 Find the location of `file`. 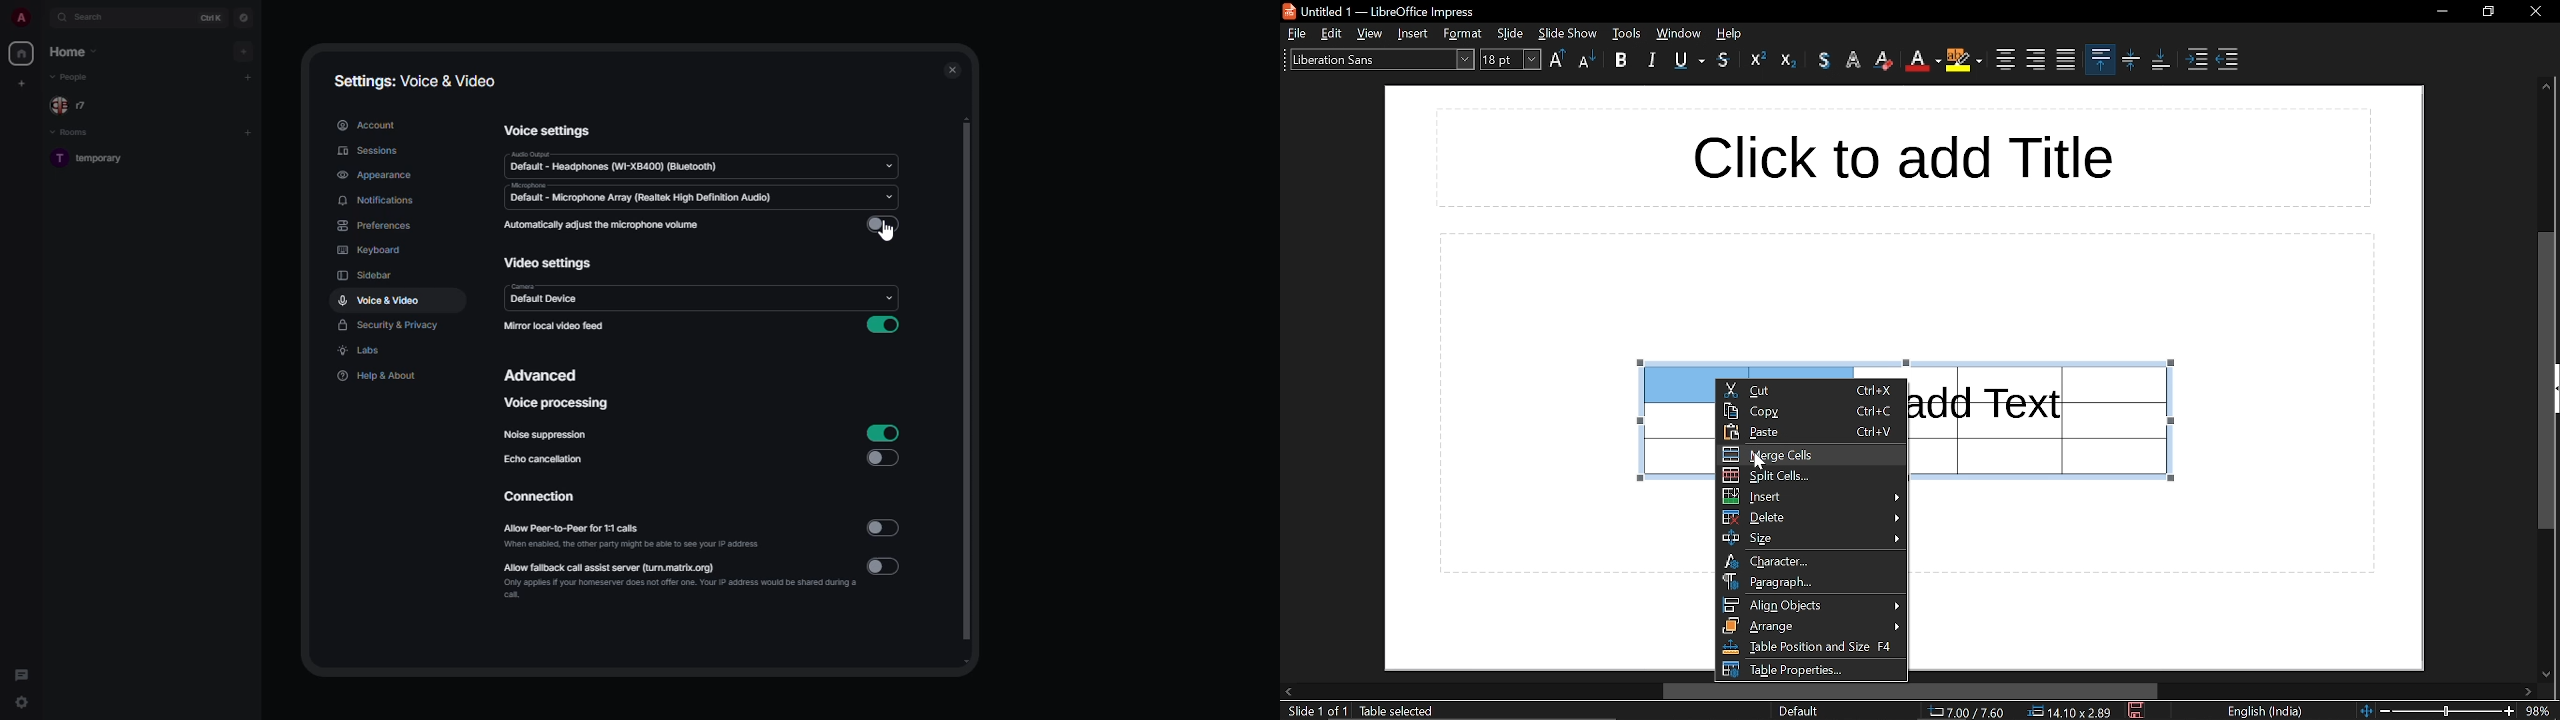

file is located at coordinates (1295, 33).